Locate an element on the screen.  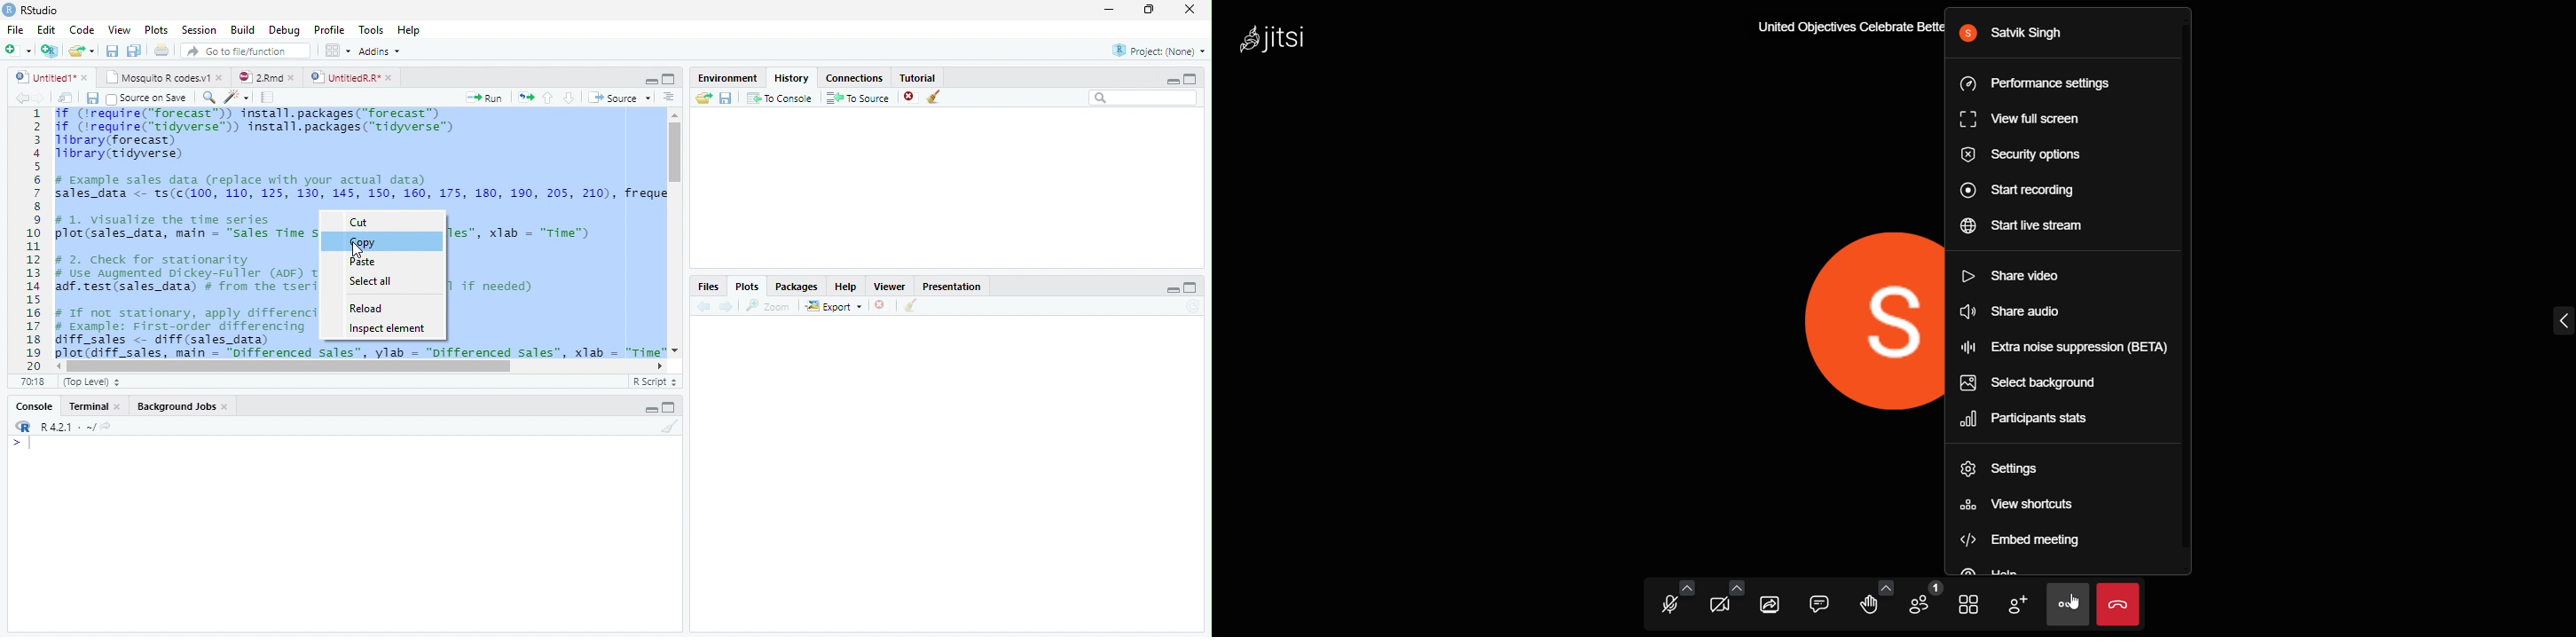
Plots is located at coordinates (748, 287).